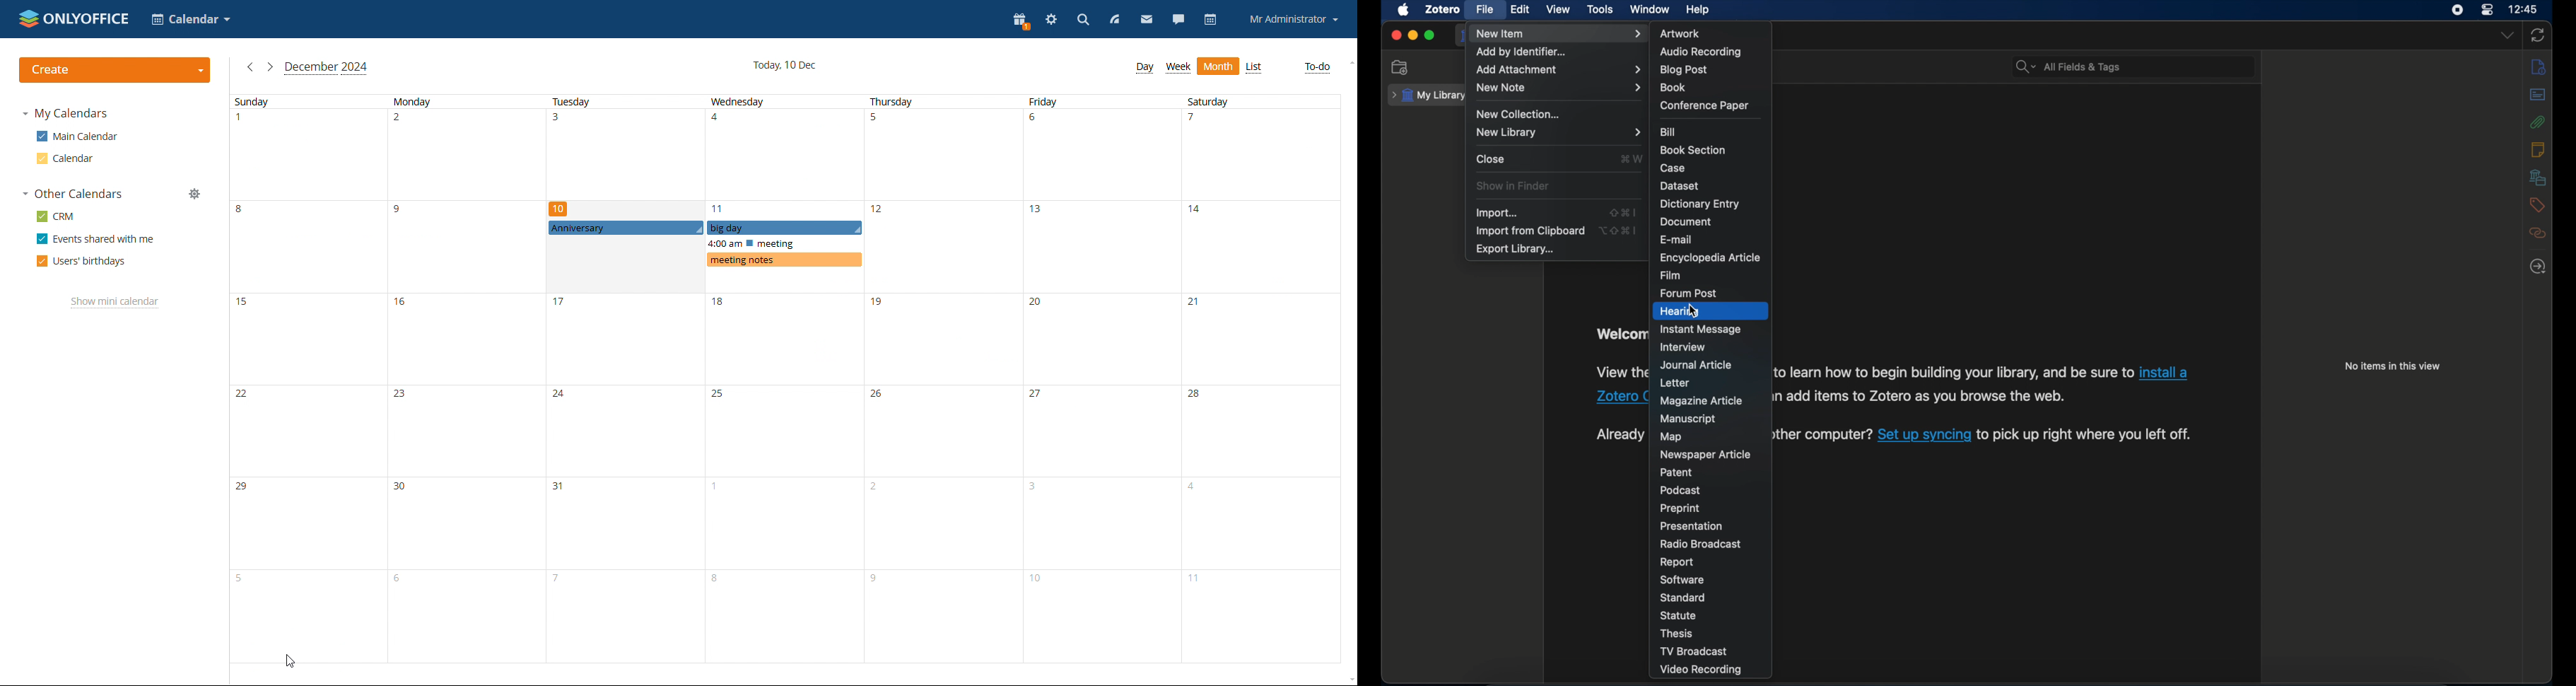 This screenshot has height=700, width=2576. I want to click on other calendars, so click(73, 193).